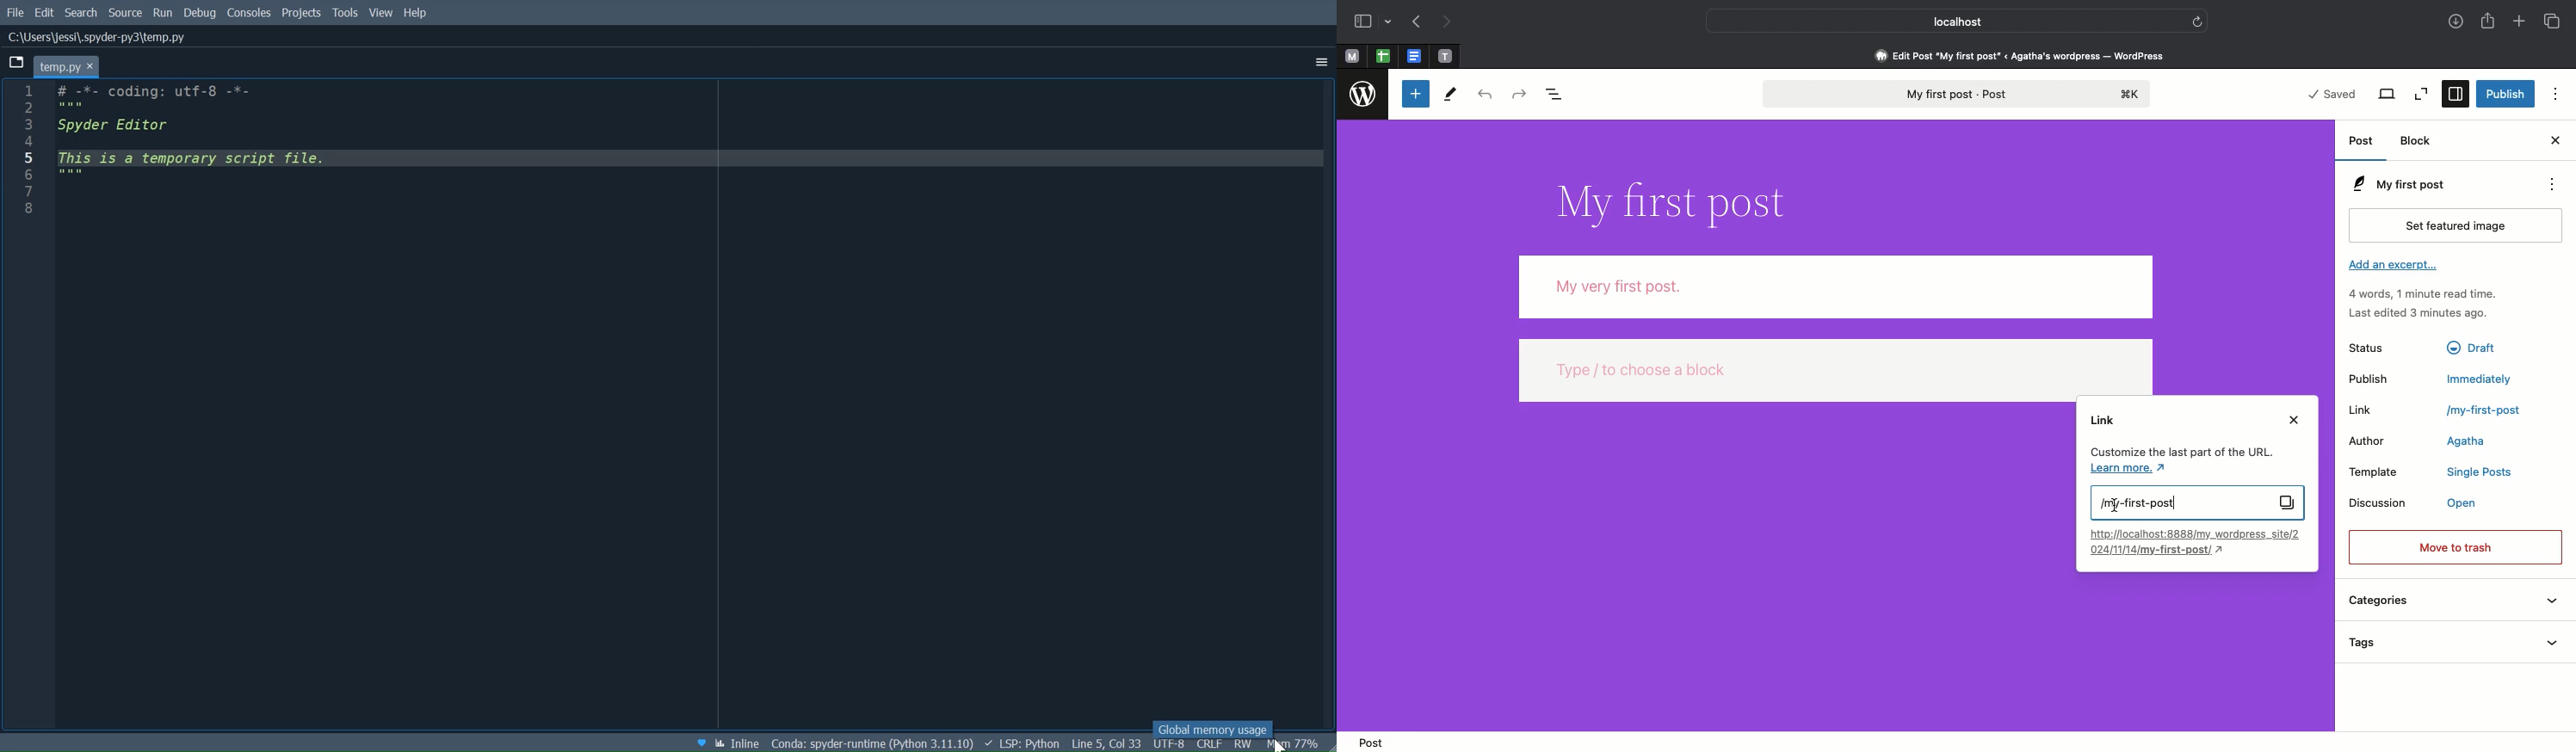  I want to click on Help Spyder , so click(699, 742).